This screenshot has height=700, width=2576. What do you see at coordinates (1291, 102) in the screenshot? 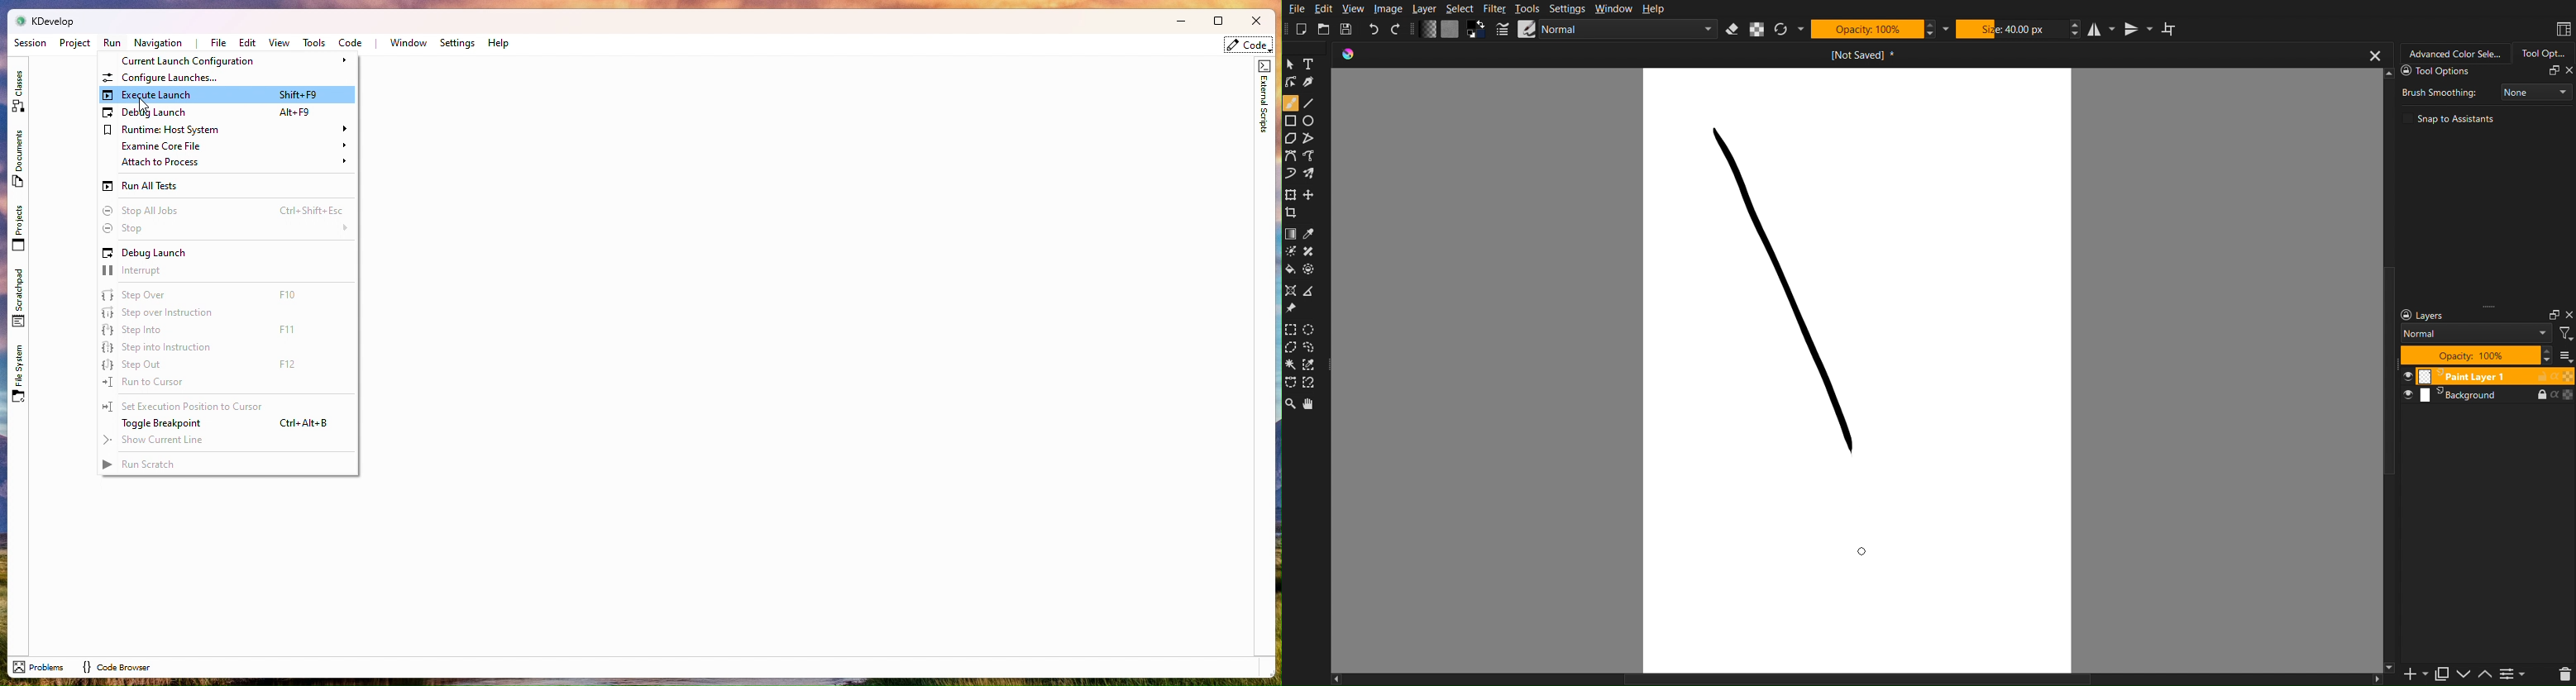
I see `Brush` at bounding box center [1291, 102].